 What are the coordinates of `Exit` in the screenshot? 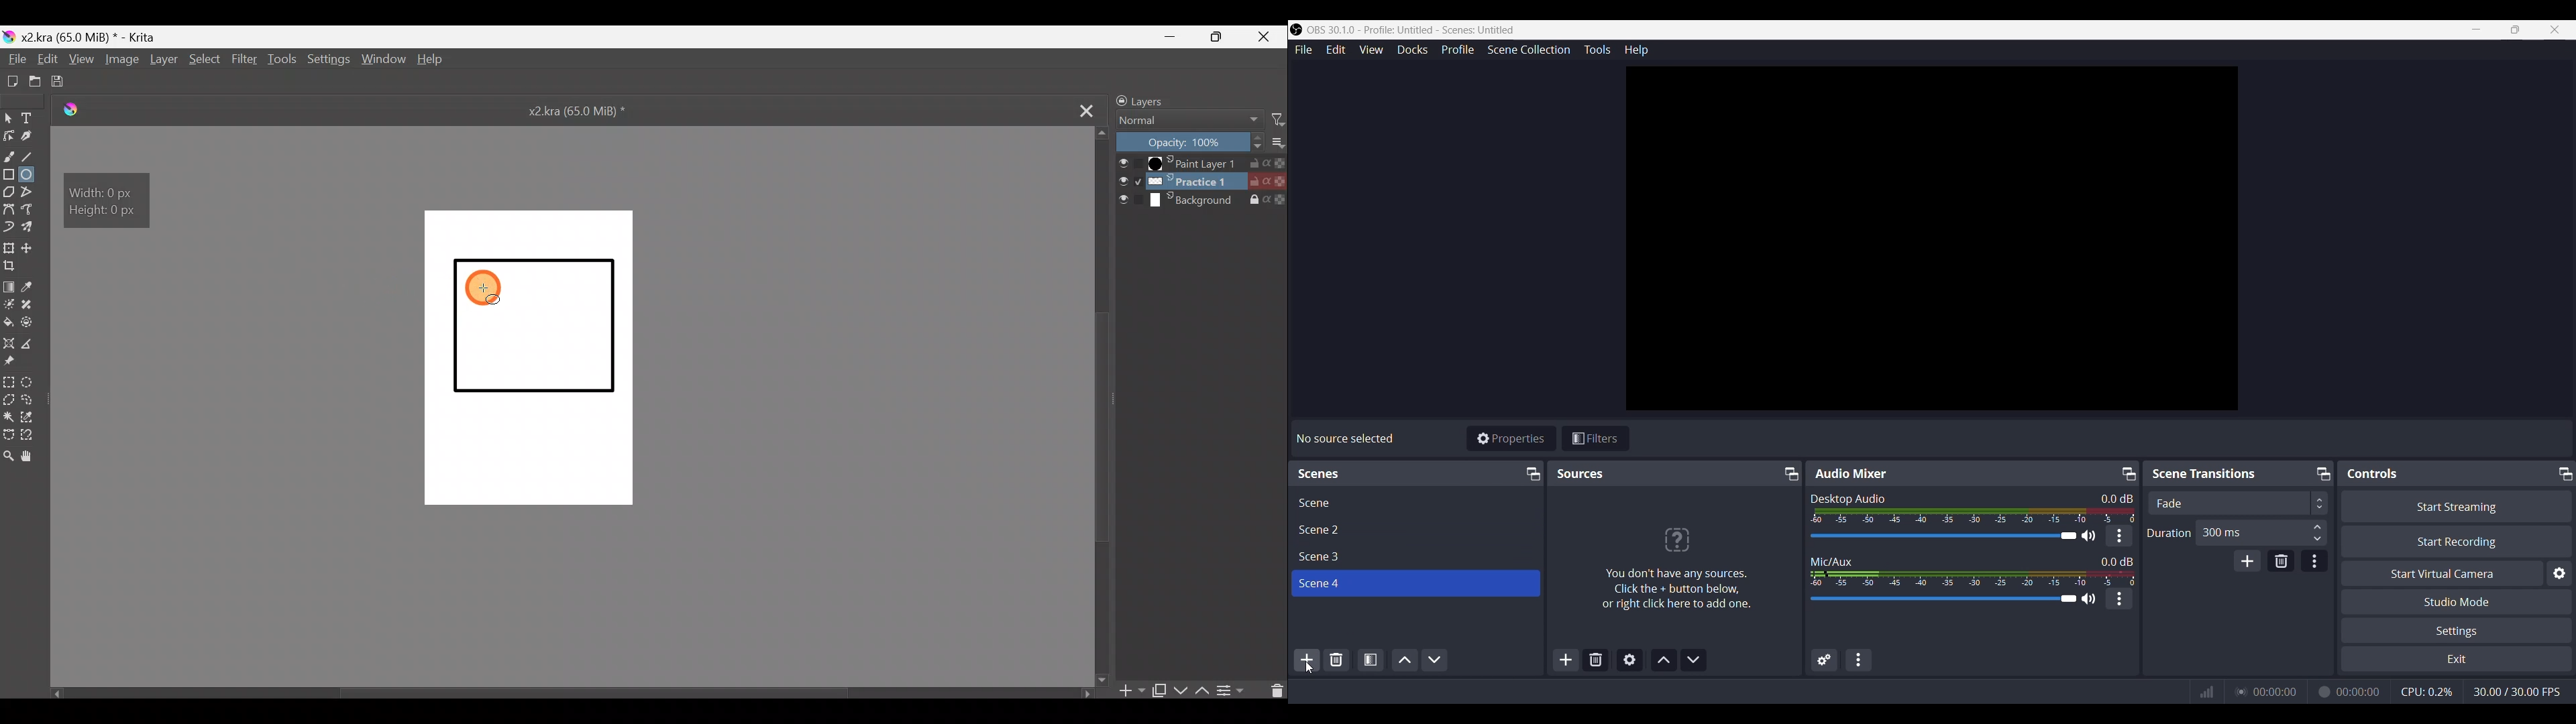 It's located at (2457, 659).